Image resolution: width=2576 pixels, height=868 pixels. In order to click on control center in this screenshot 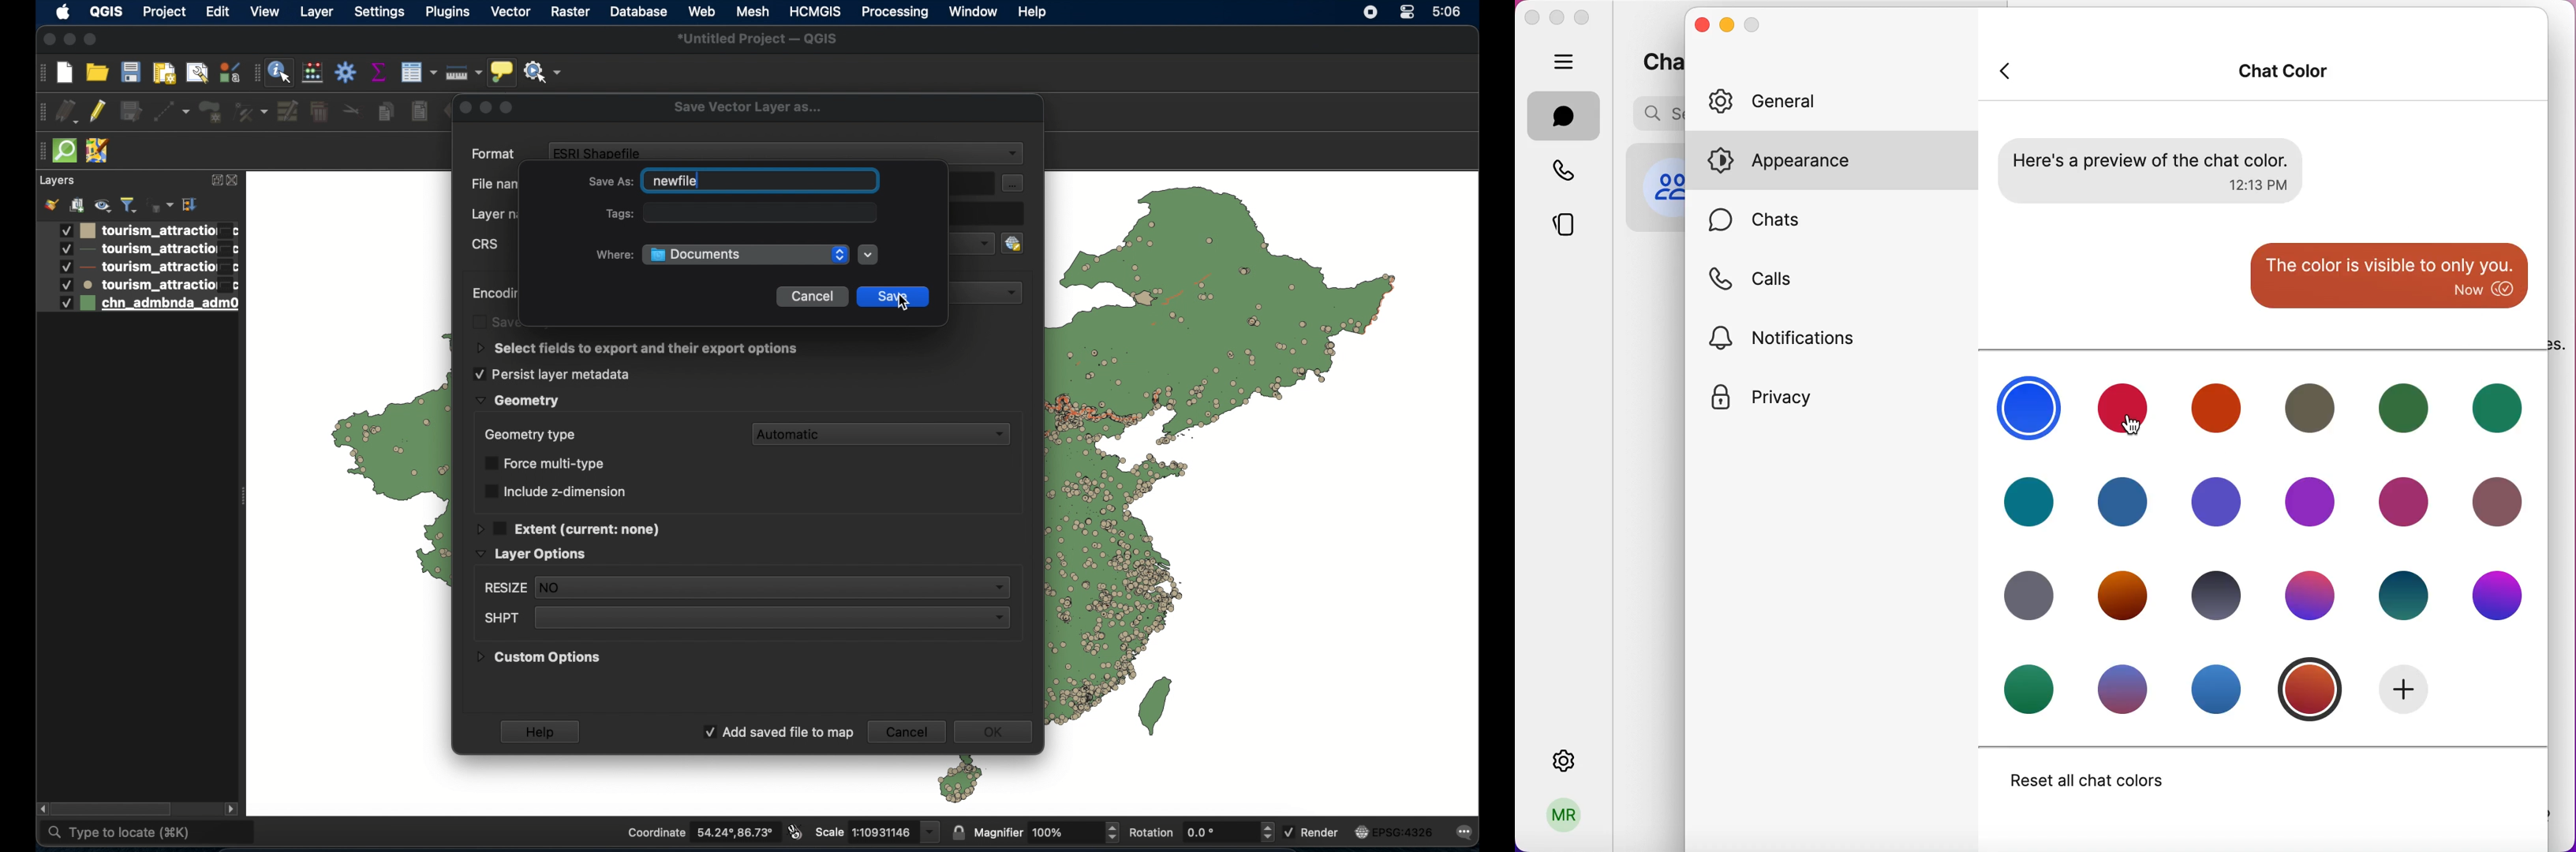, I will do `click(1410, 13)`.